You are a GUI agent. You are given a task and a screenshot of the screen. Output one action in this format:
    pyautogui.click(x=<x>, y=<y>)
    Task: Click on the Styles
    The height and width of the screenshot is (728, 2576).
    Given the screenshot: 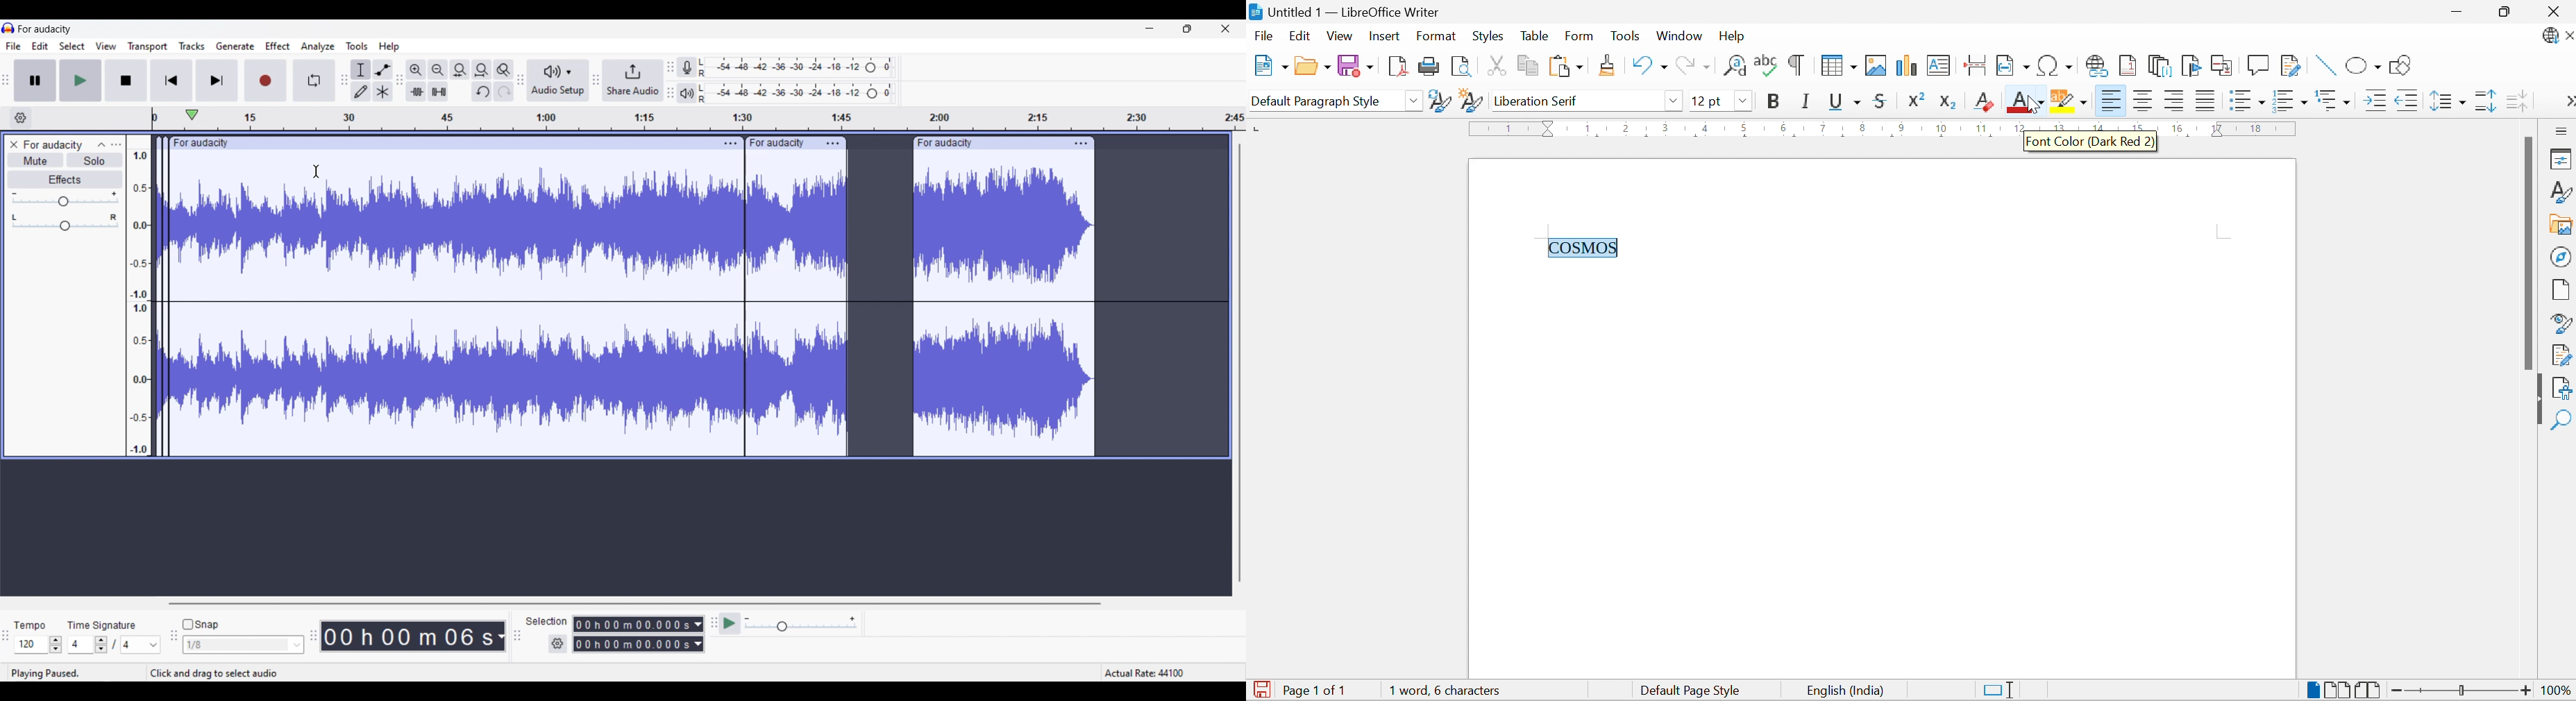 What is the action you would take?
    pyautogui.click(x=1487, y=35)
    